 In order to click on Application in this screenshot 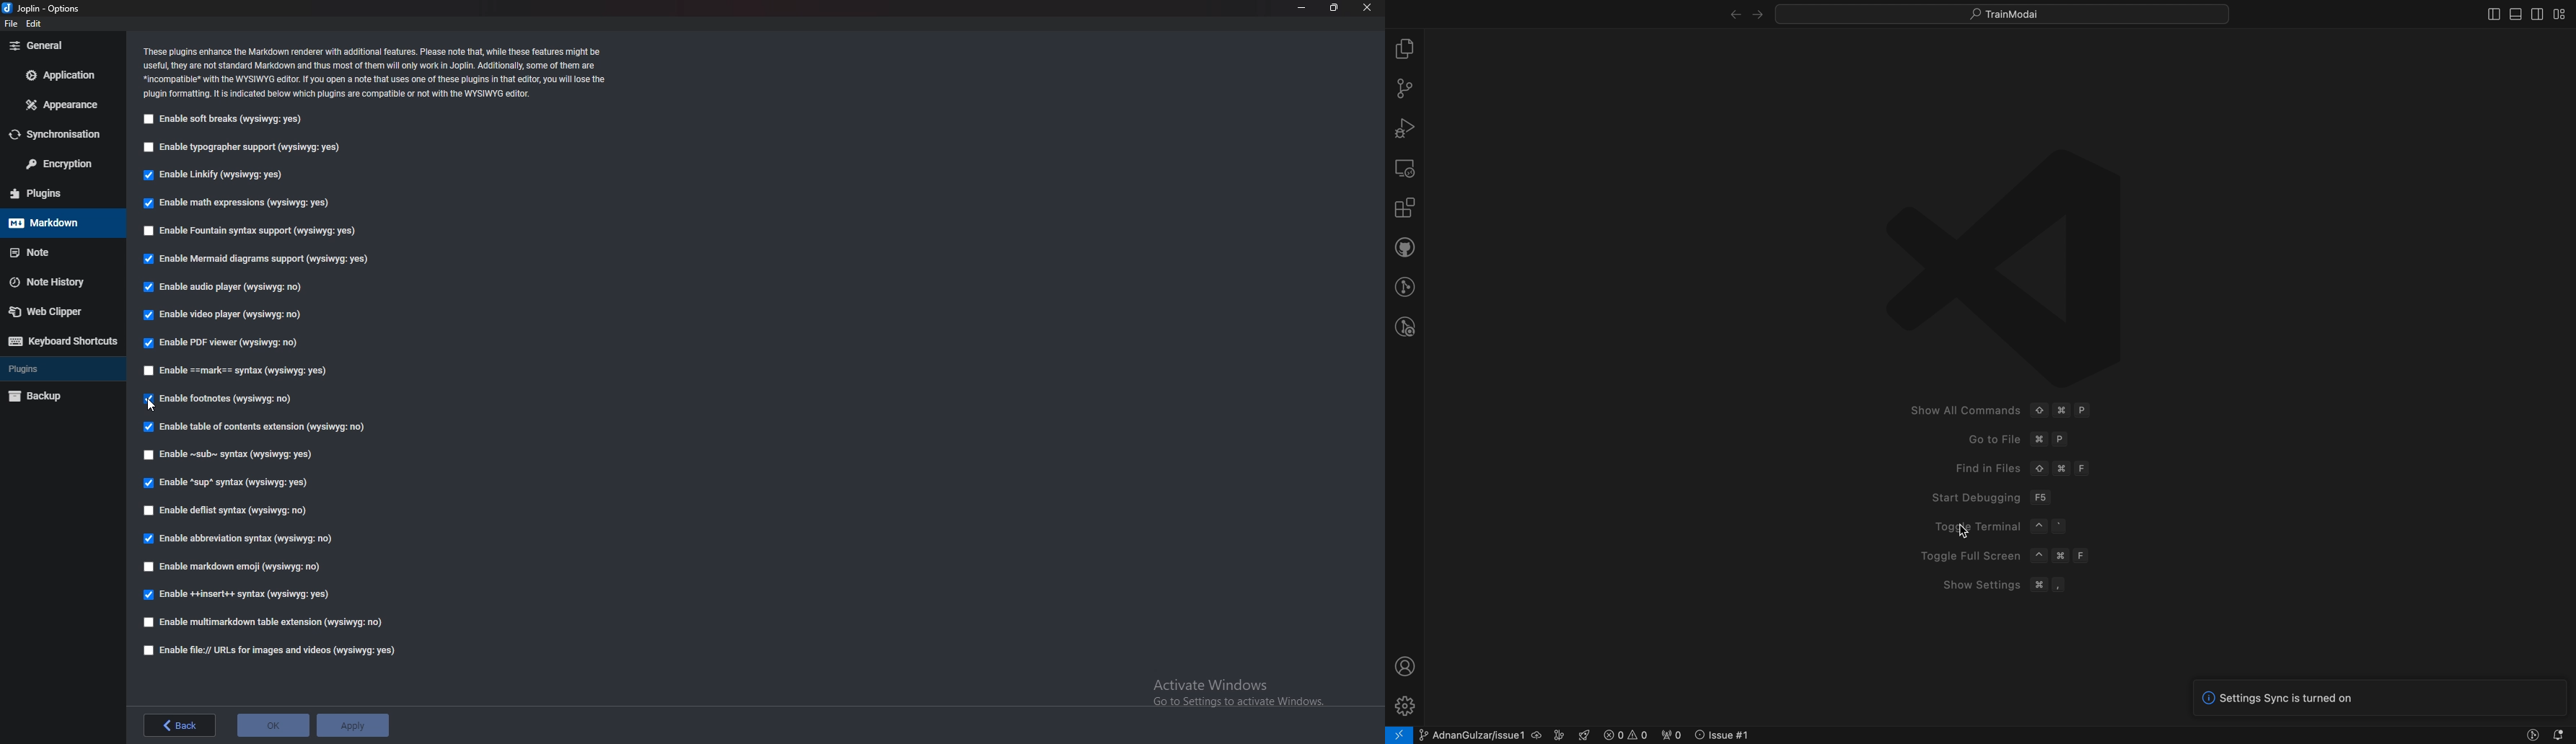, I will do `click(64, 74)`.